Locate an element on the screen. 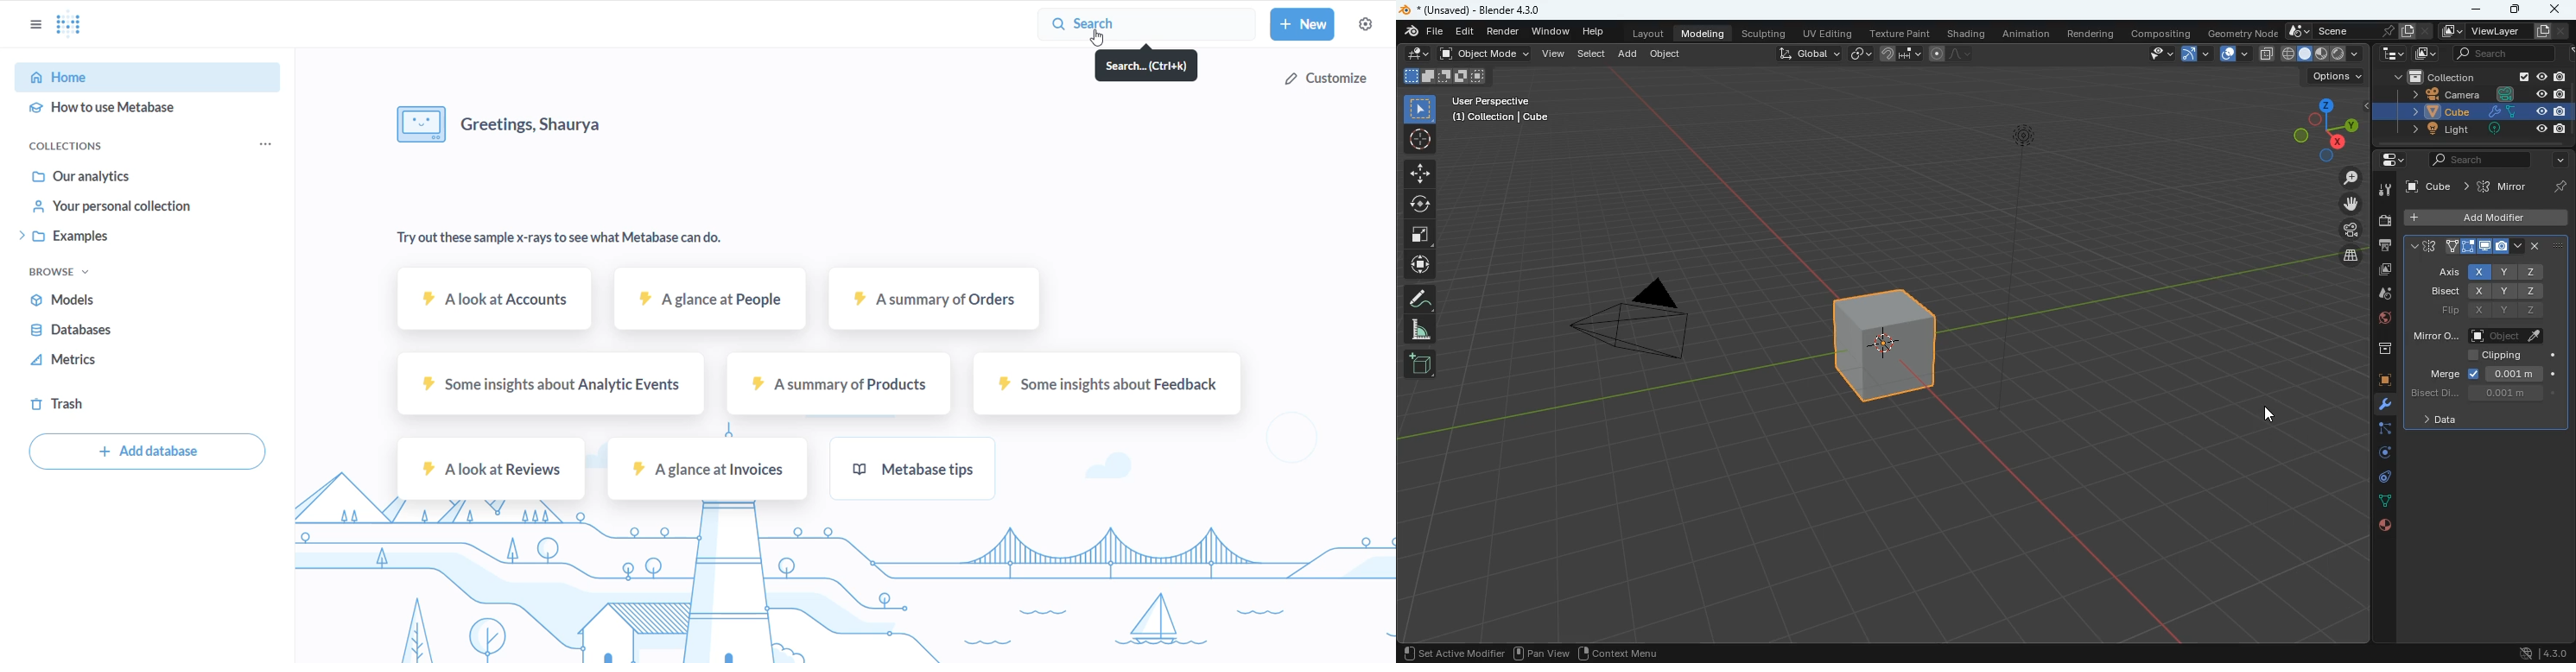 The height and width of the screenshot is (672, 2576). Mirror  is located at coordinates (2433, 335).